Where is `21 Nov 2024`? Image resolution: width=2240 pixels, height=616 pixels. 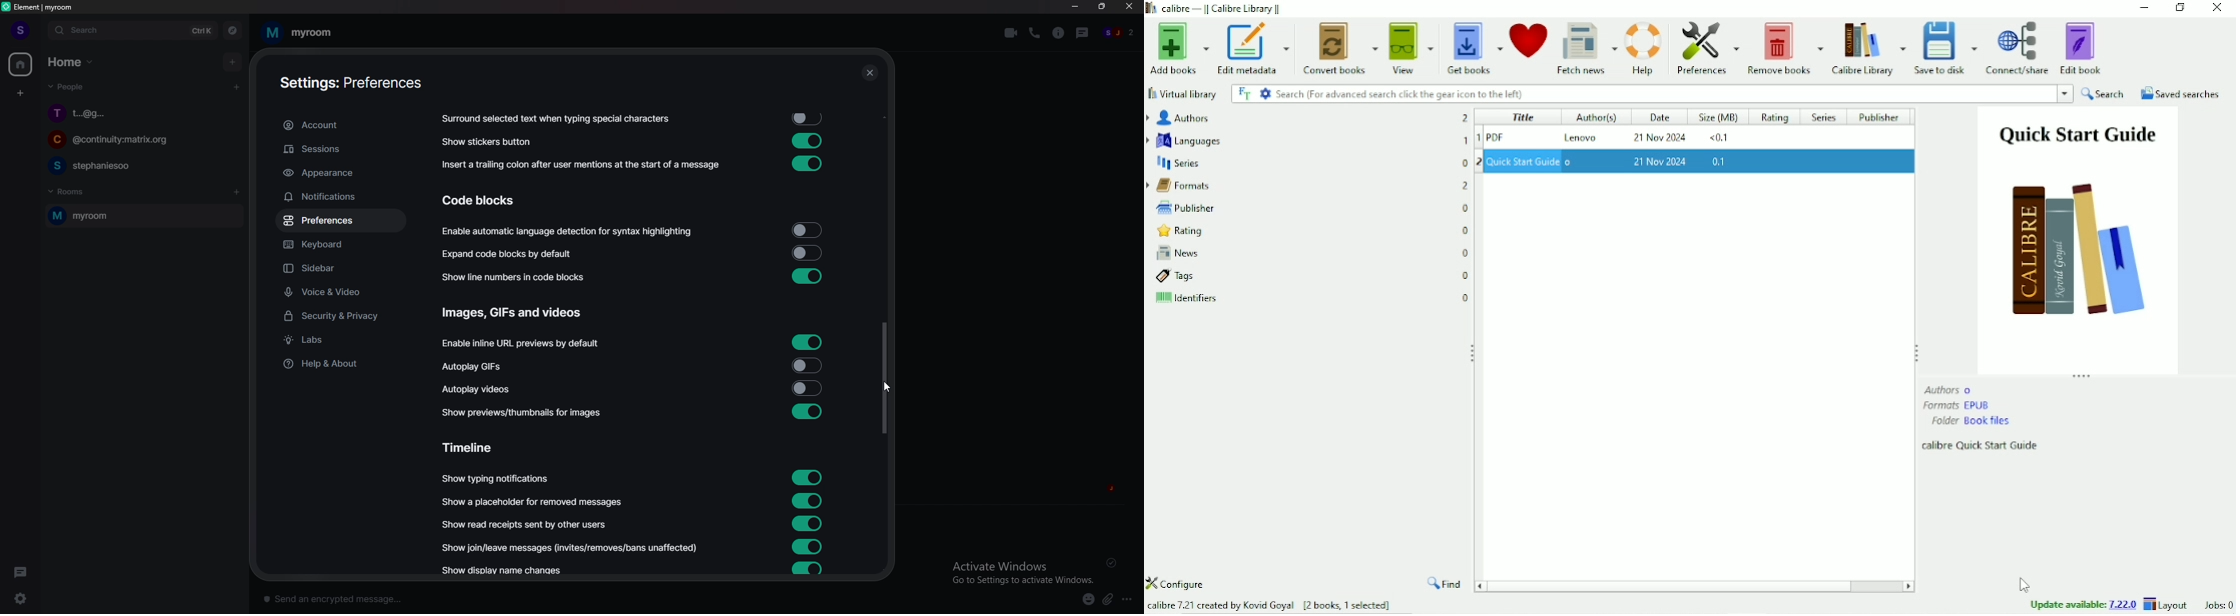
21 Nov 2024 is located at coordinates (1661, 139).